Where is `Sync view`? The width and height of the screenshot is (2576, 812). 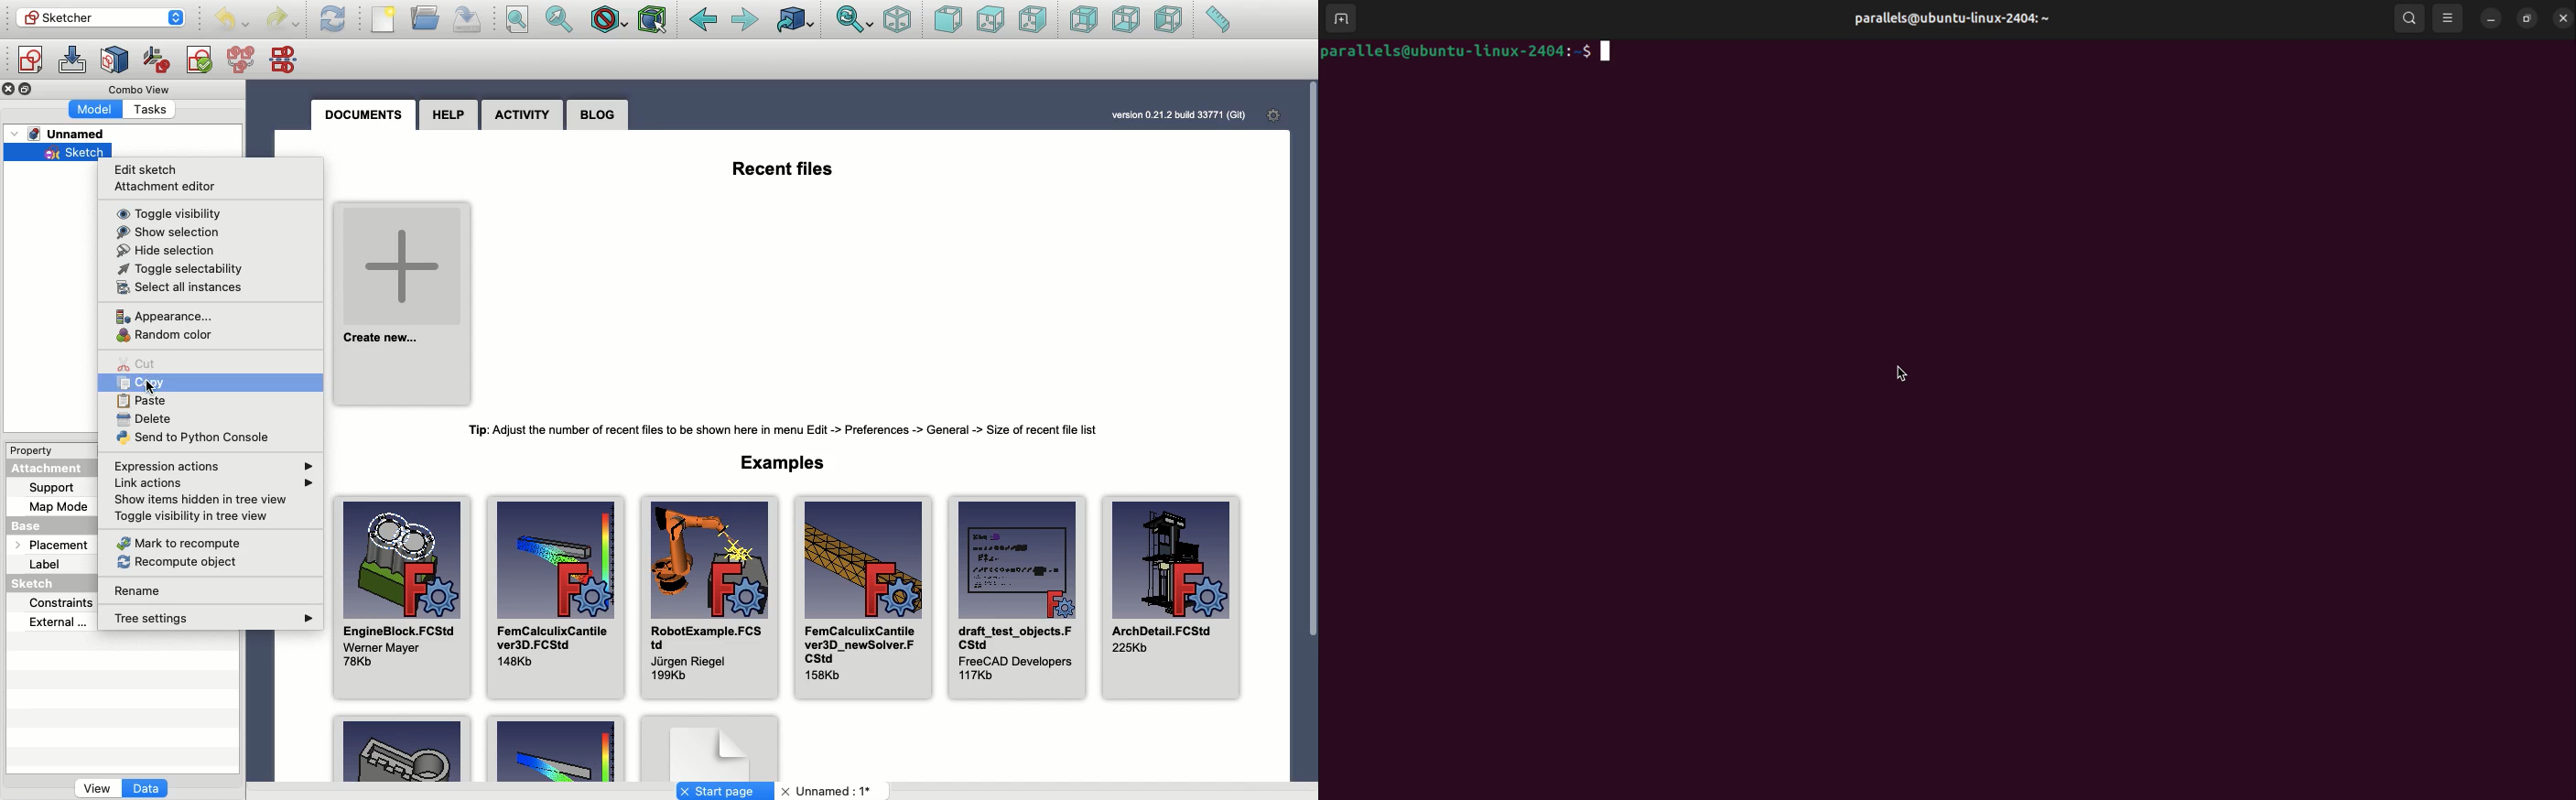 Sync view is located at coordinates (855, 21).